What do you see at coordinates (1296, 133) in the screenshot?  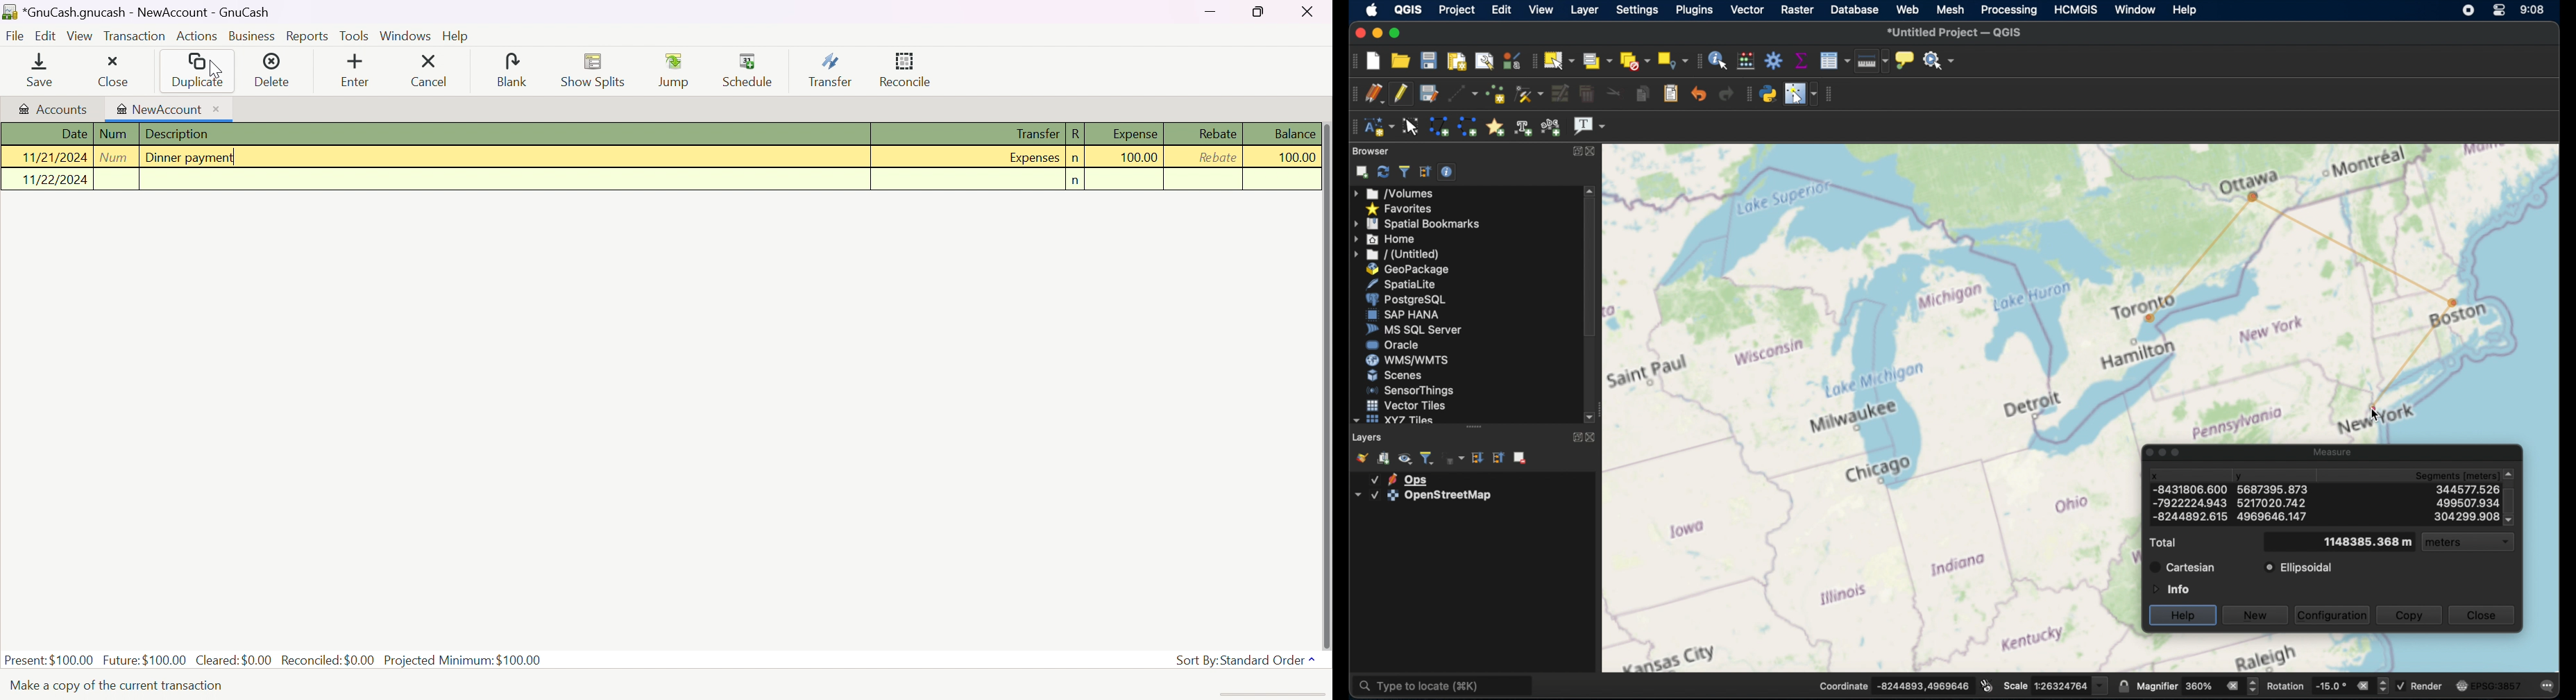 I see `Balance` at bounding box center [1296, 133].